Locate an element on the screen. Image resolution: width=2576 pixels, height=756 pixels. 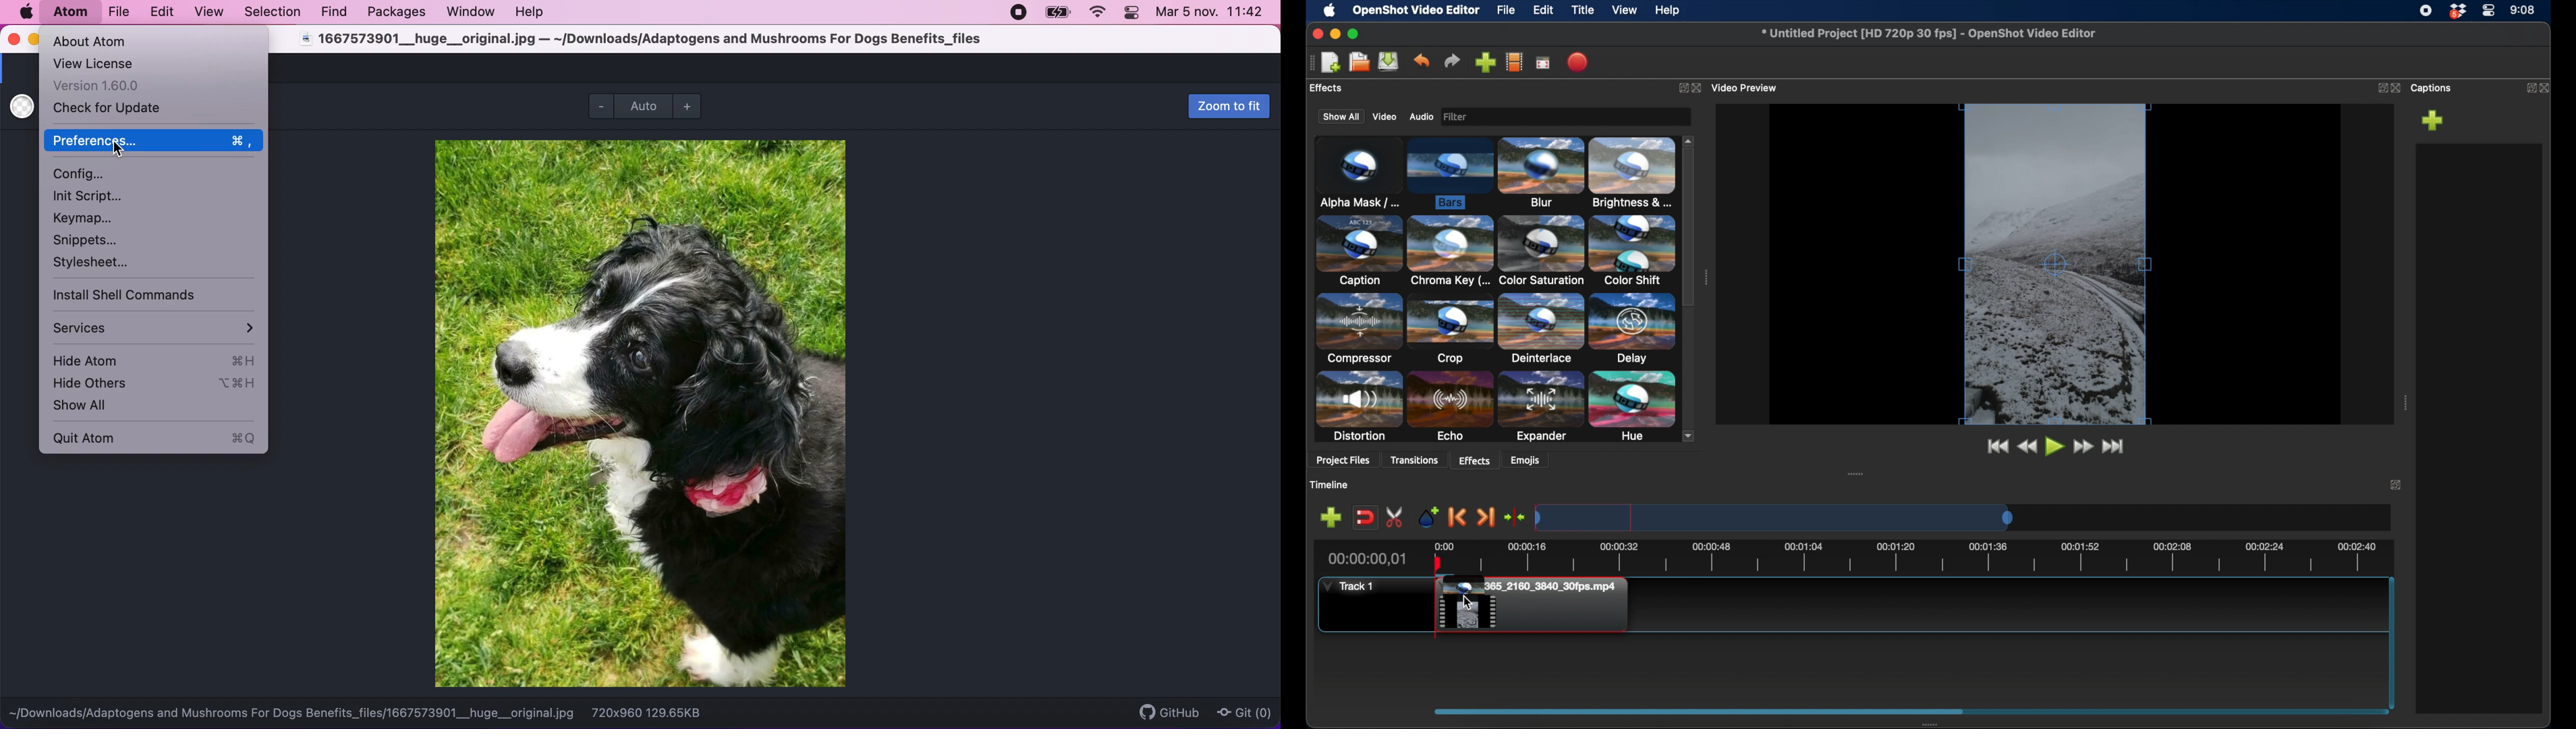
rewind is located at coordinates (2027, 446).